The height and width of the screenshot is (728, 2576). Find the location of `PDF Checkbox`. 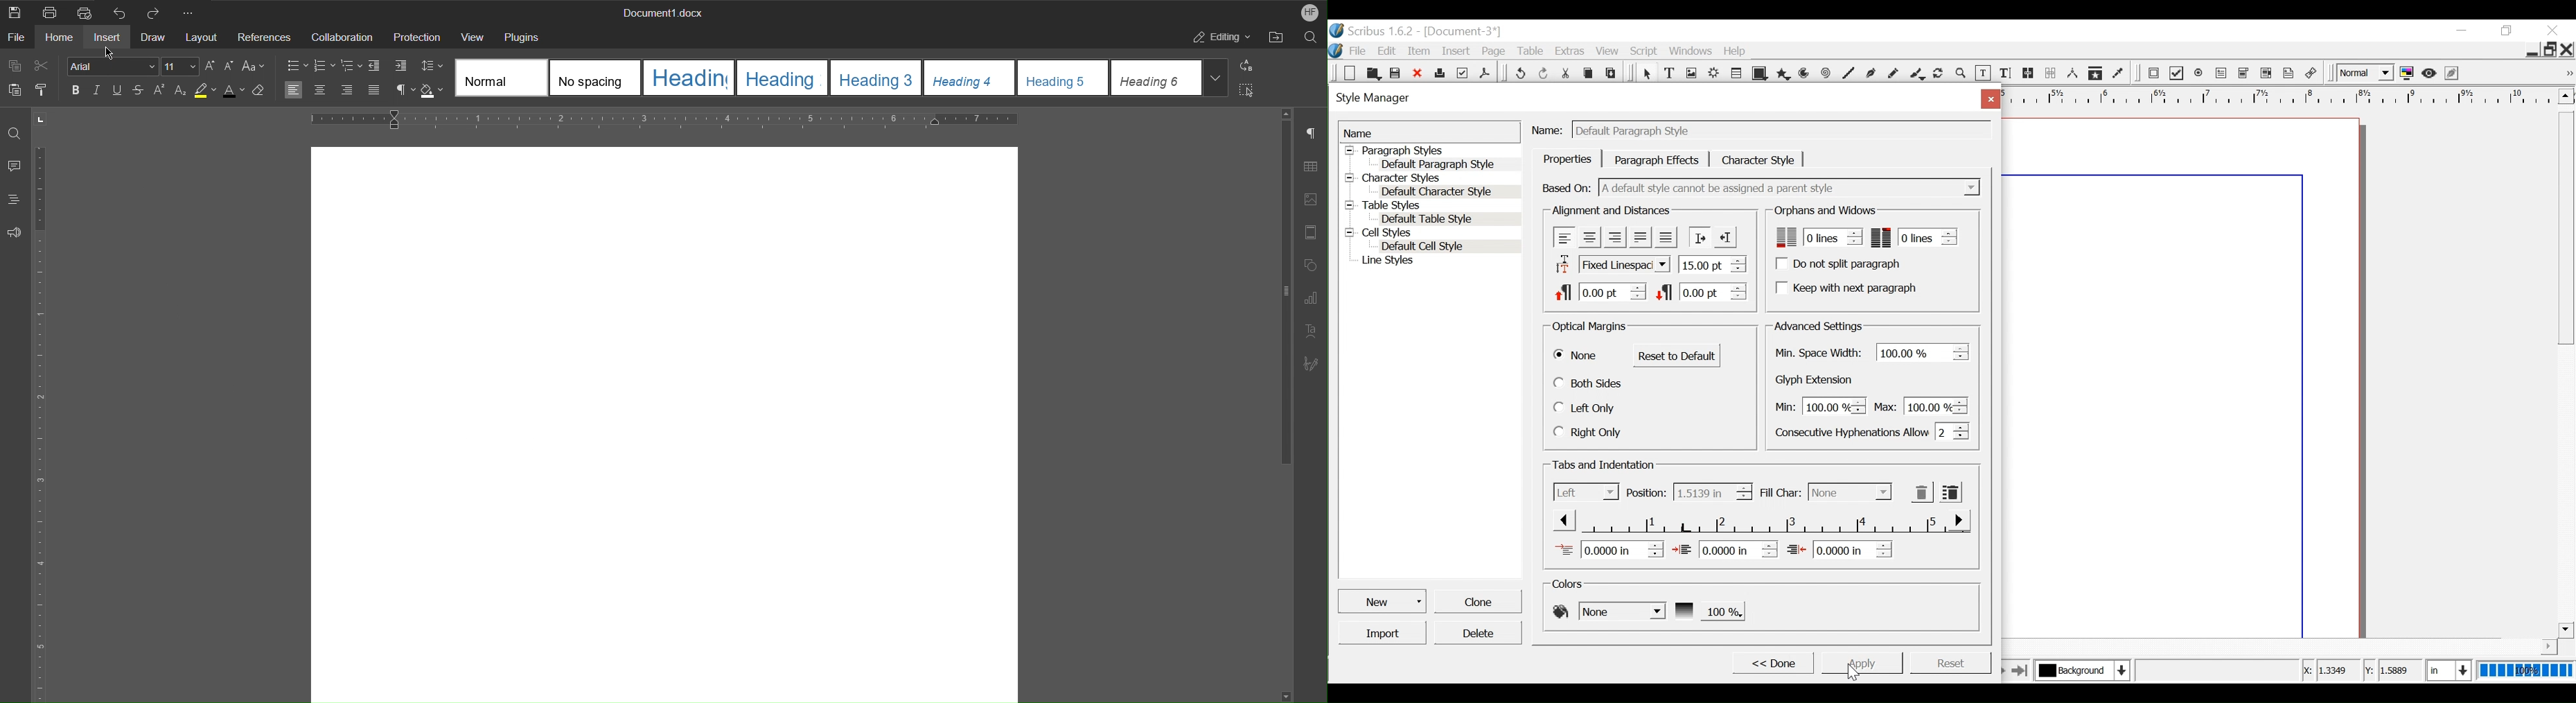

PDF Checkbox is located at coordinates (2177, 74).